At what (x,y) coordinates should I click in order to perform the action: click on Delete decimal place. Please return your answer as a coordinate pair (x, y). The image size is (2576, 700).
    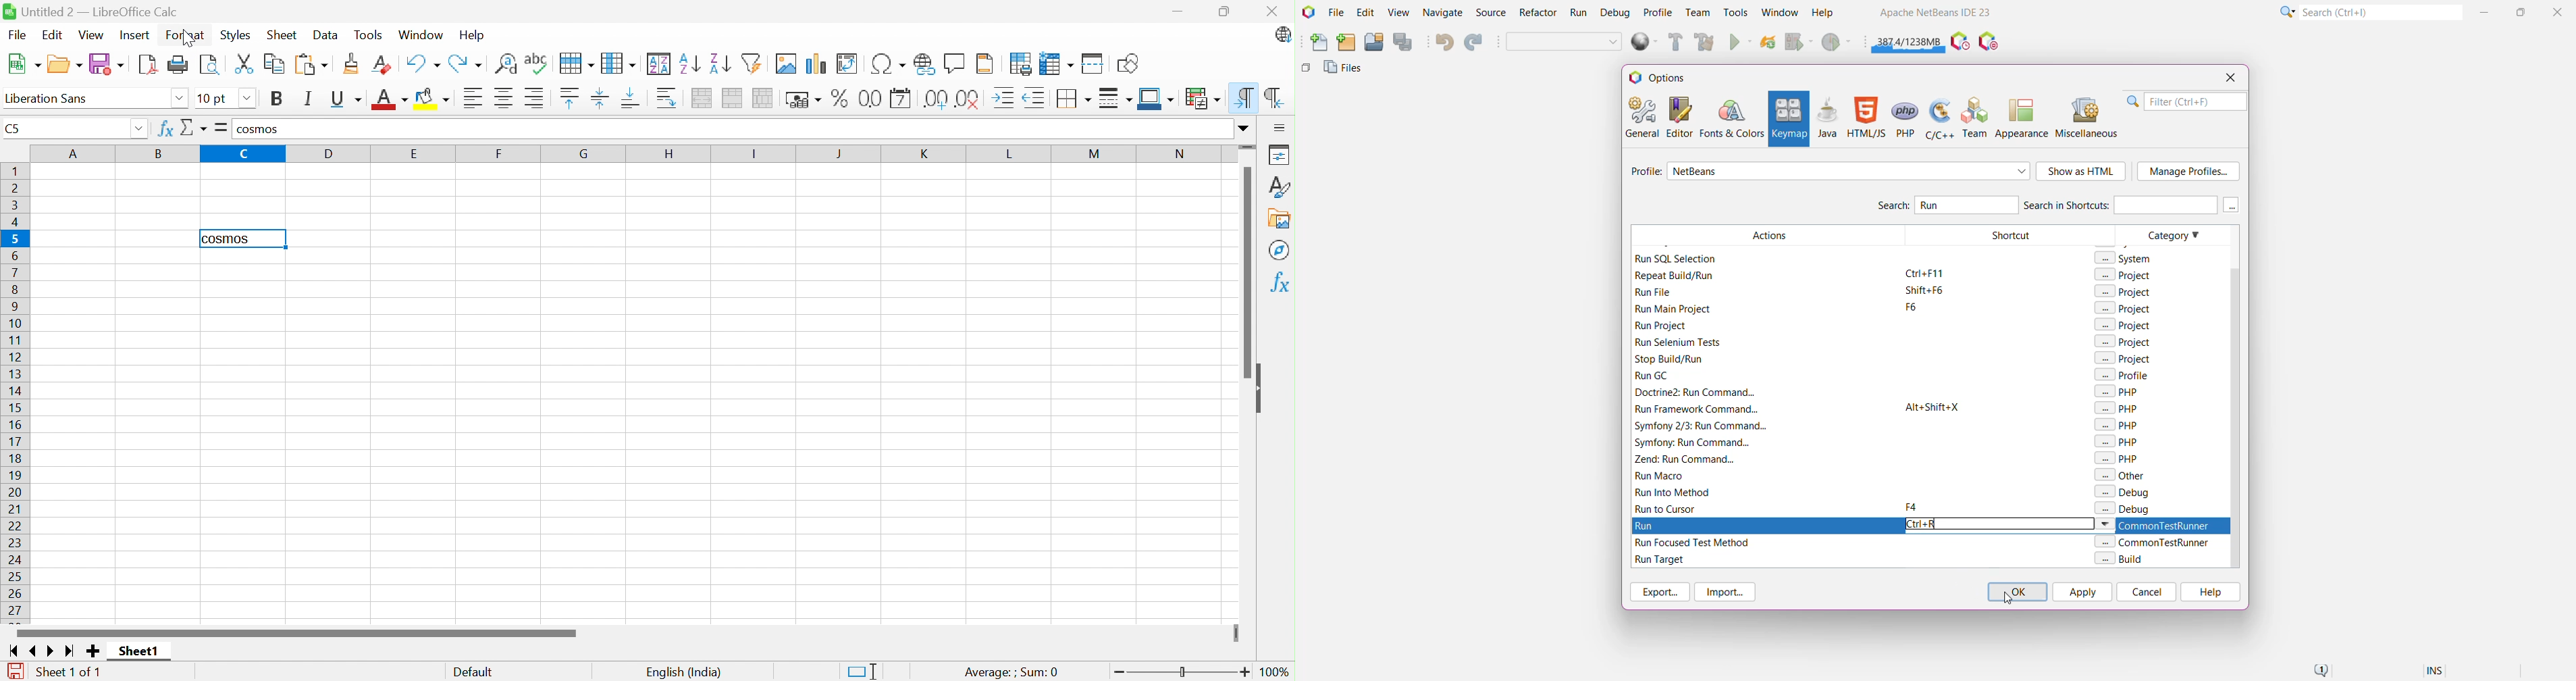
    Looking at the image, I should click on (969, 101).